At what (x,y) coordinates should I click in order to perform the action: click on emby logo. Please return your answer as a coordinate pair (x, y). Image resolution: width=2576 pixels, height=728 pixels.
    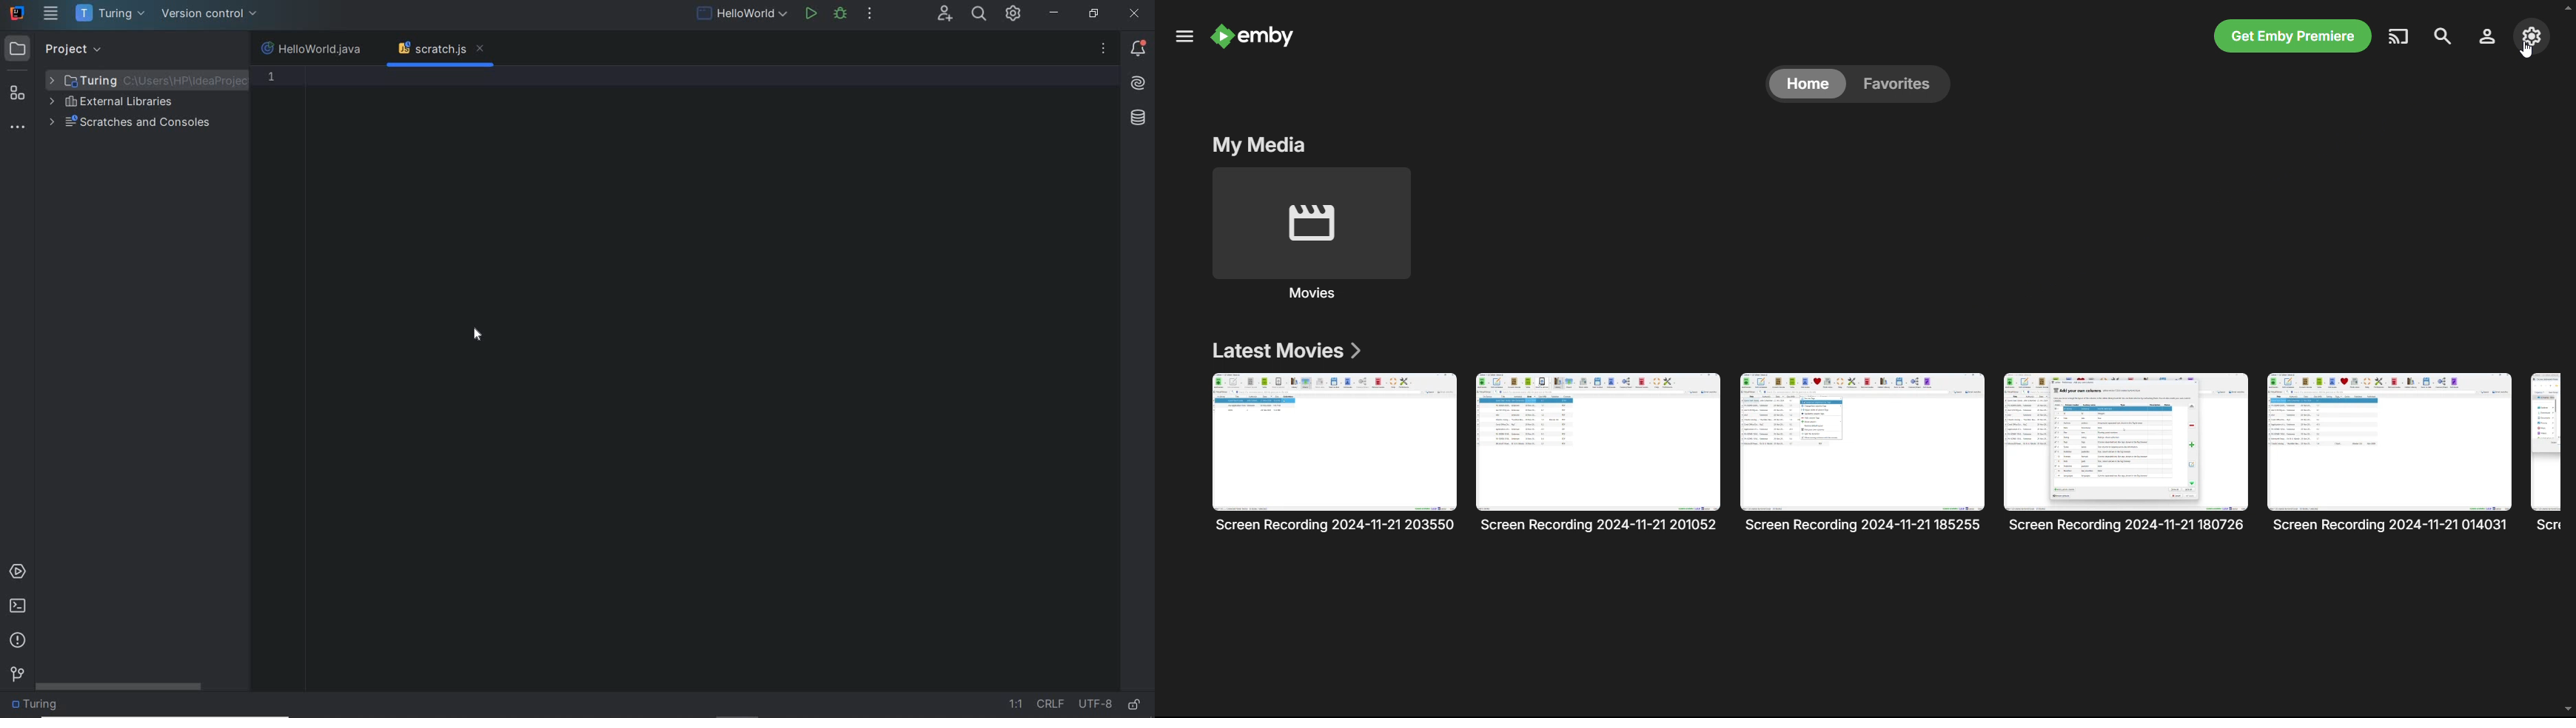
    Looking at the image, I should click on (1221, 36).